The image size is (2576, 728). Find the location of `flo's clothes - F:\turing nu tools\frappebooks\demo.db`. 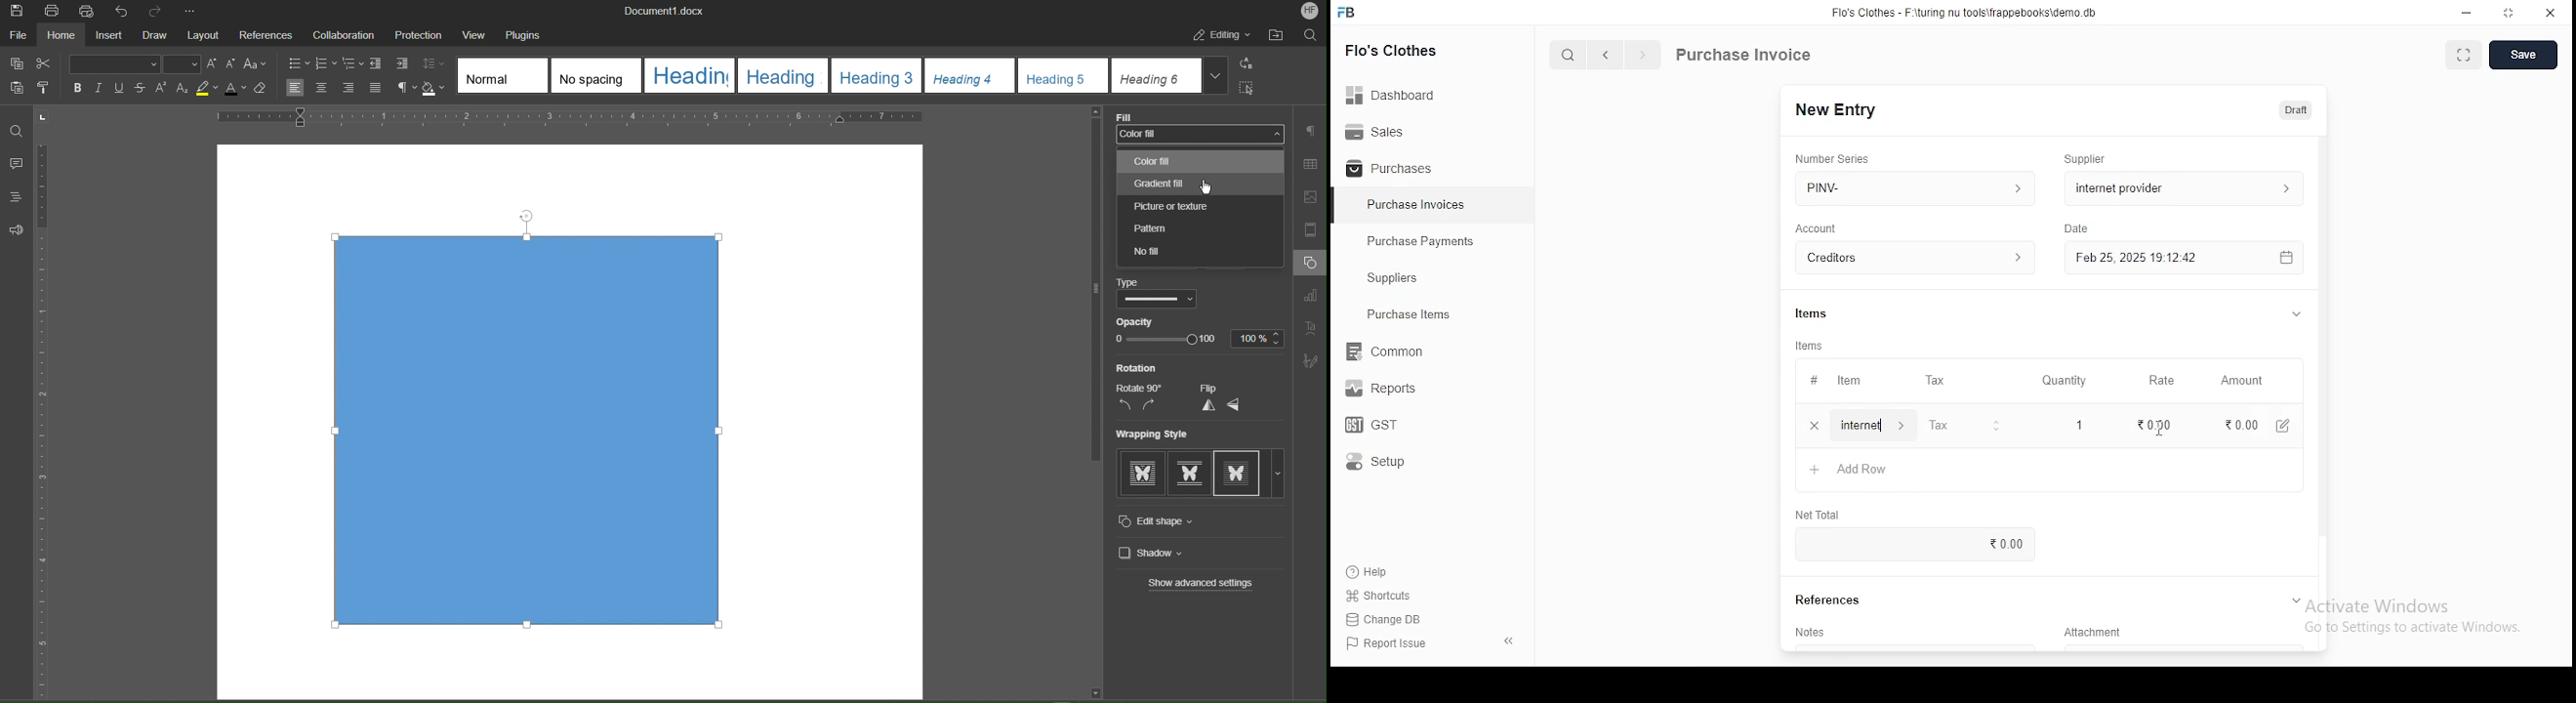

flo's clothes - F:\turing nu tools\frappebooks\demo.db is located at coordinates (1965, 13).